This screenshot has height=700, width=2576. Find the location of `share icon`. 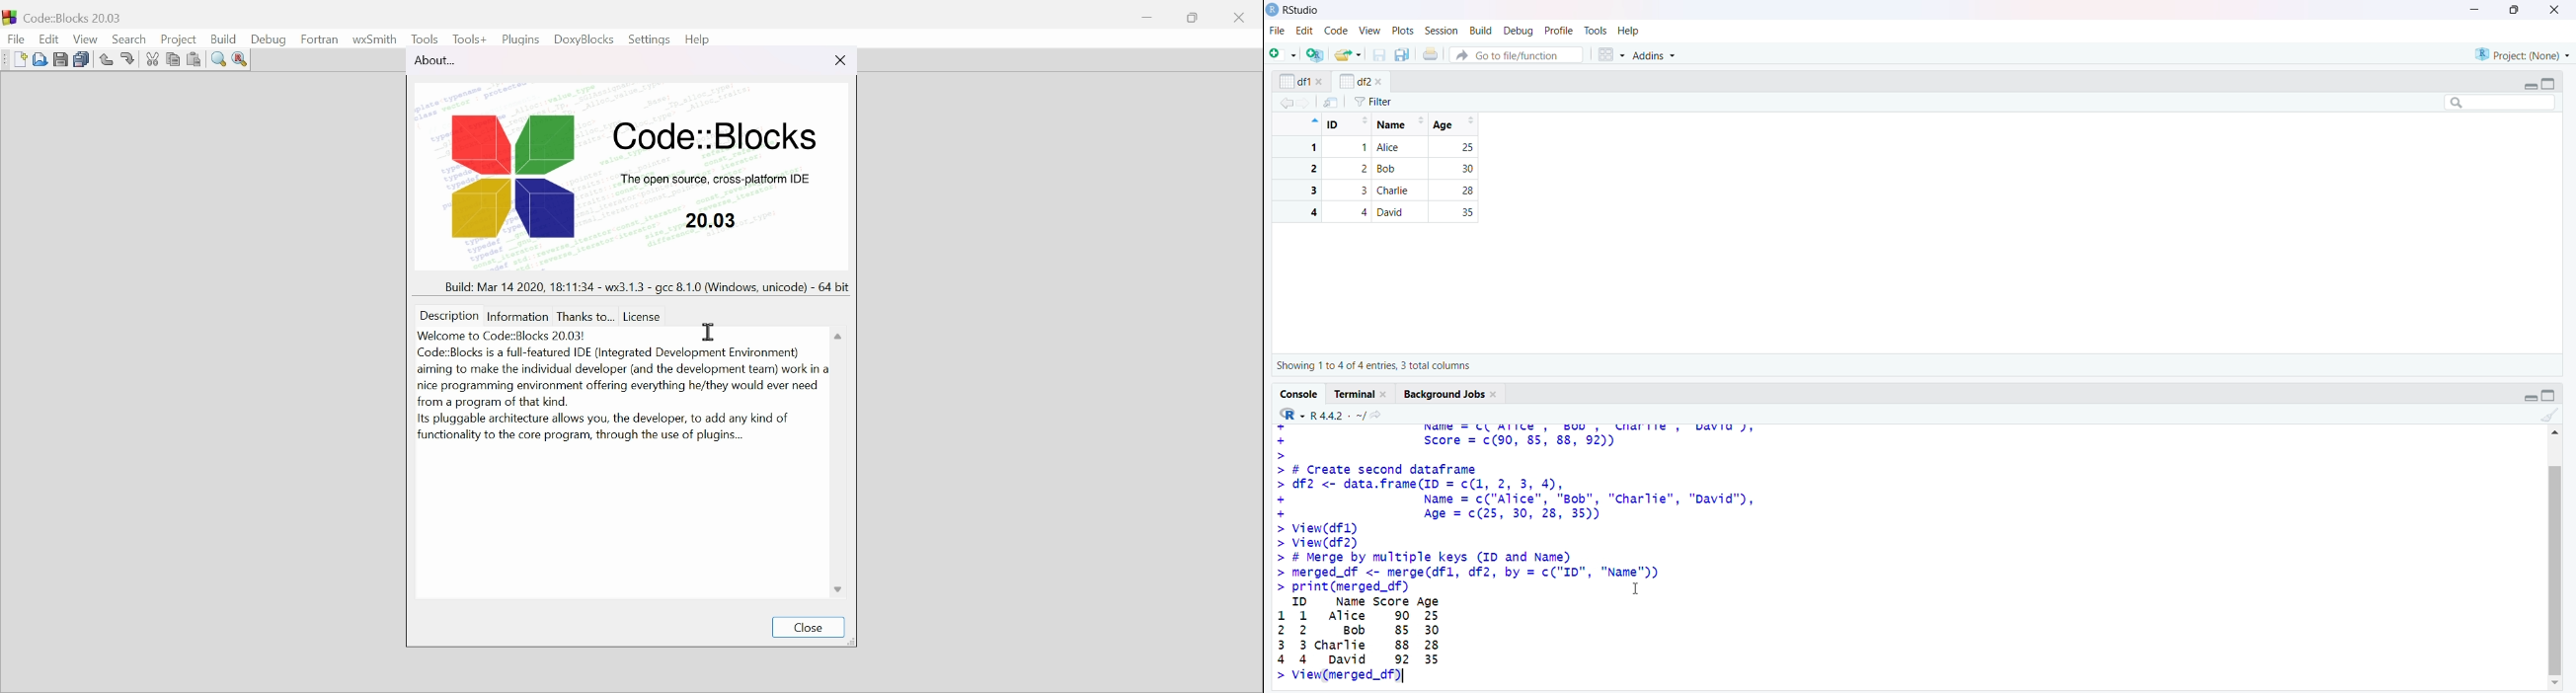

share icon is located at coordinates (1377, 415).